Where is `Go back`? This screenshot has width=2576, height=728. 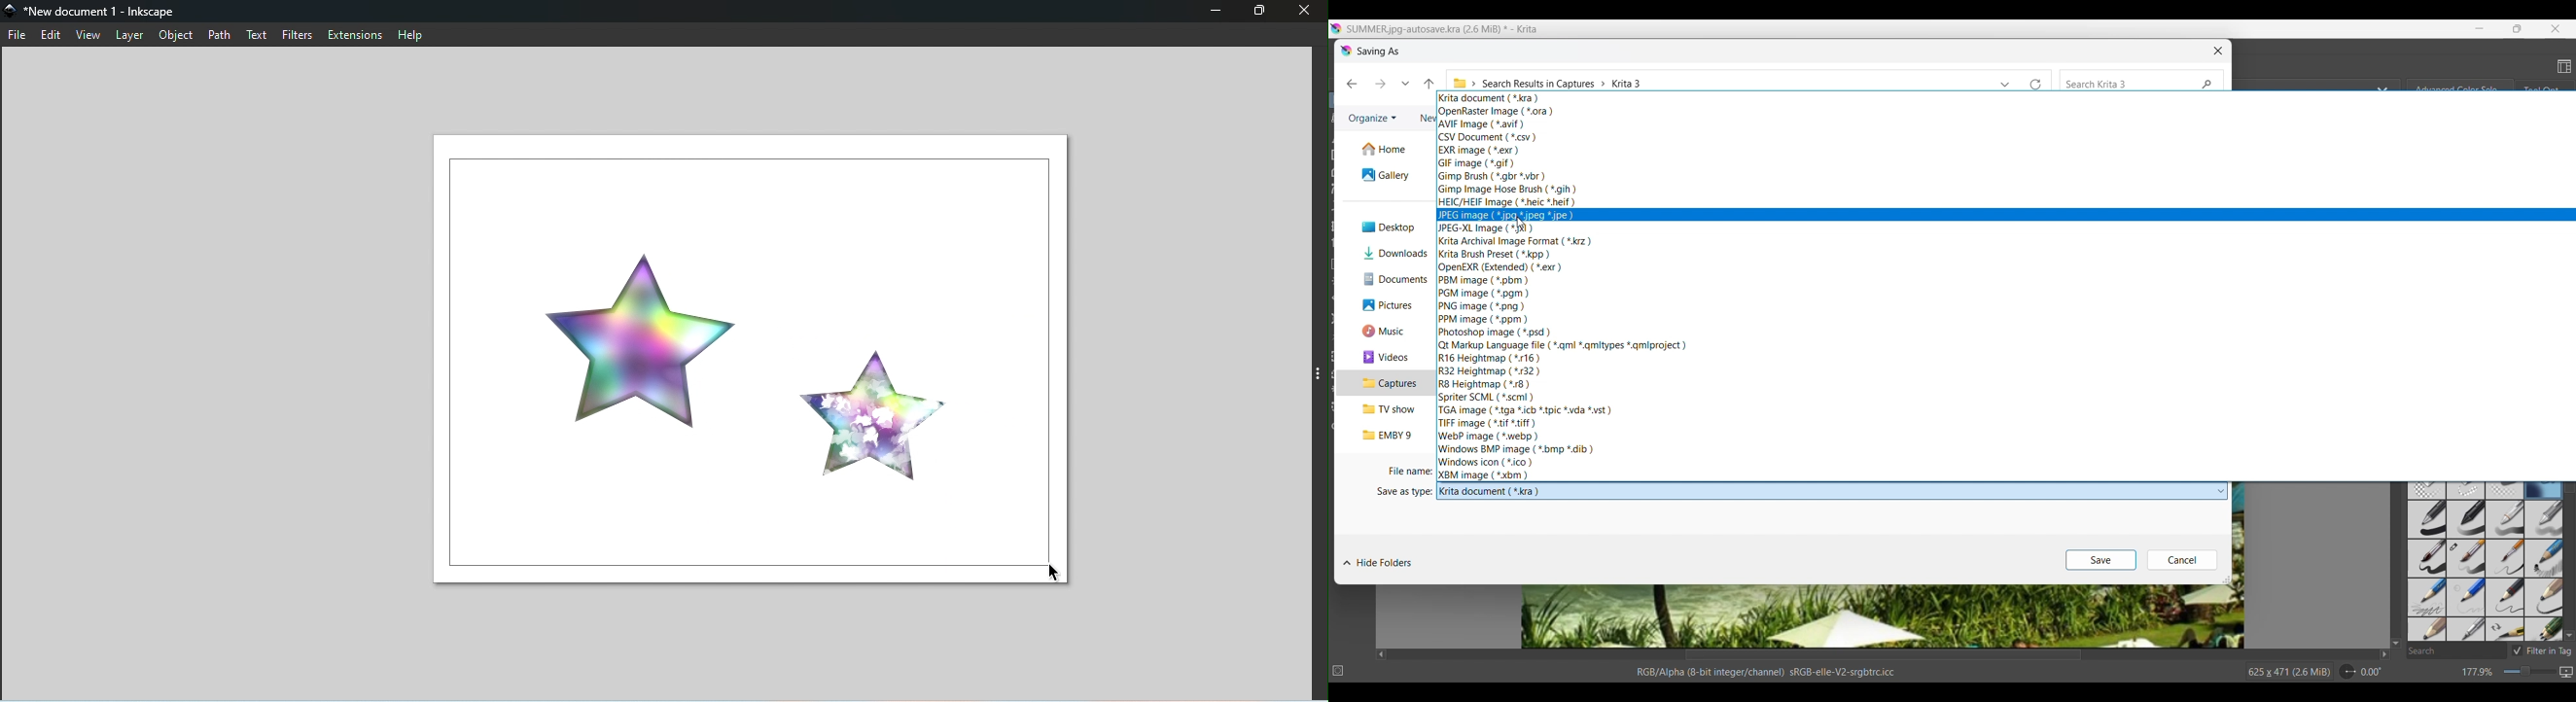
Go back is located at coordinates (1351, 84).